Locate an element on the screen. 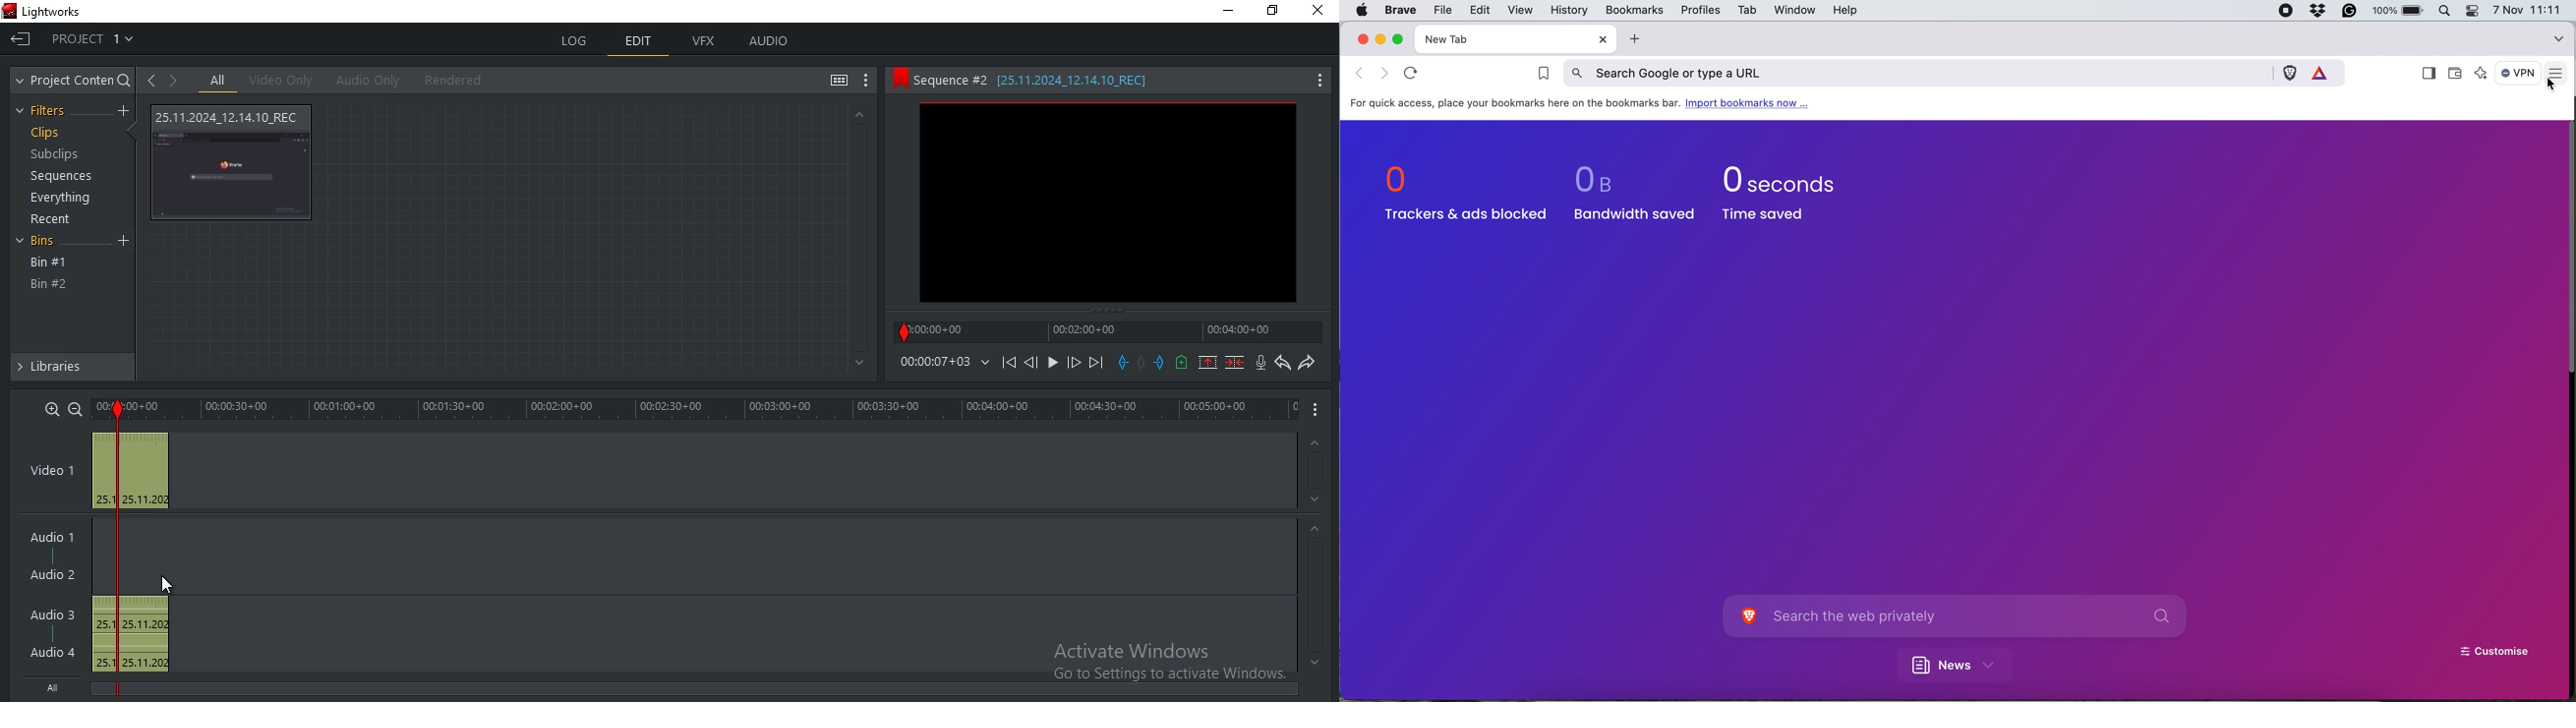  bookmarks is located at coordinates (1633, 9).